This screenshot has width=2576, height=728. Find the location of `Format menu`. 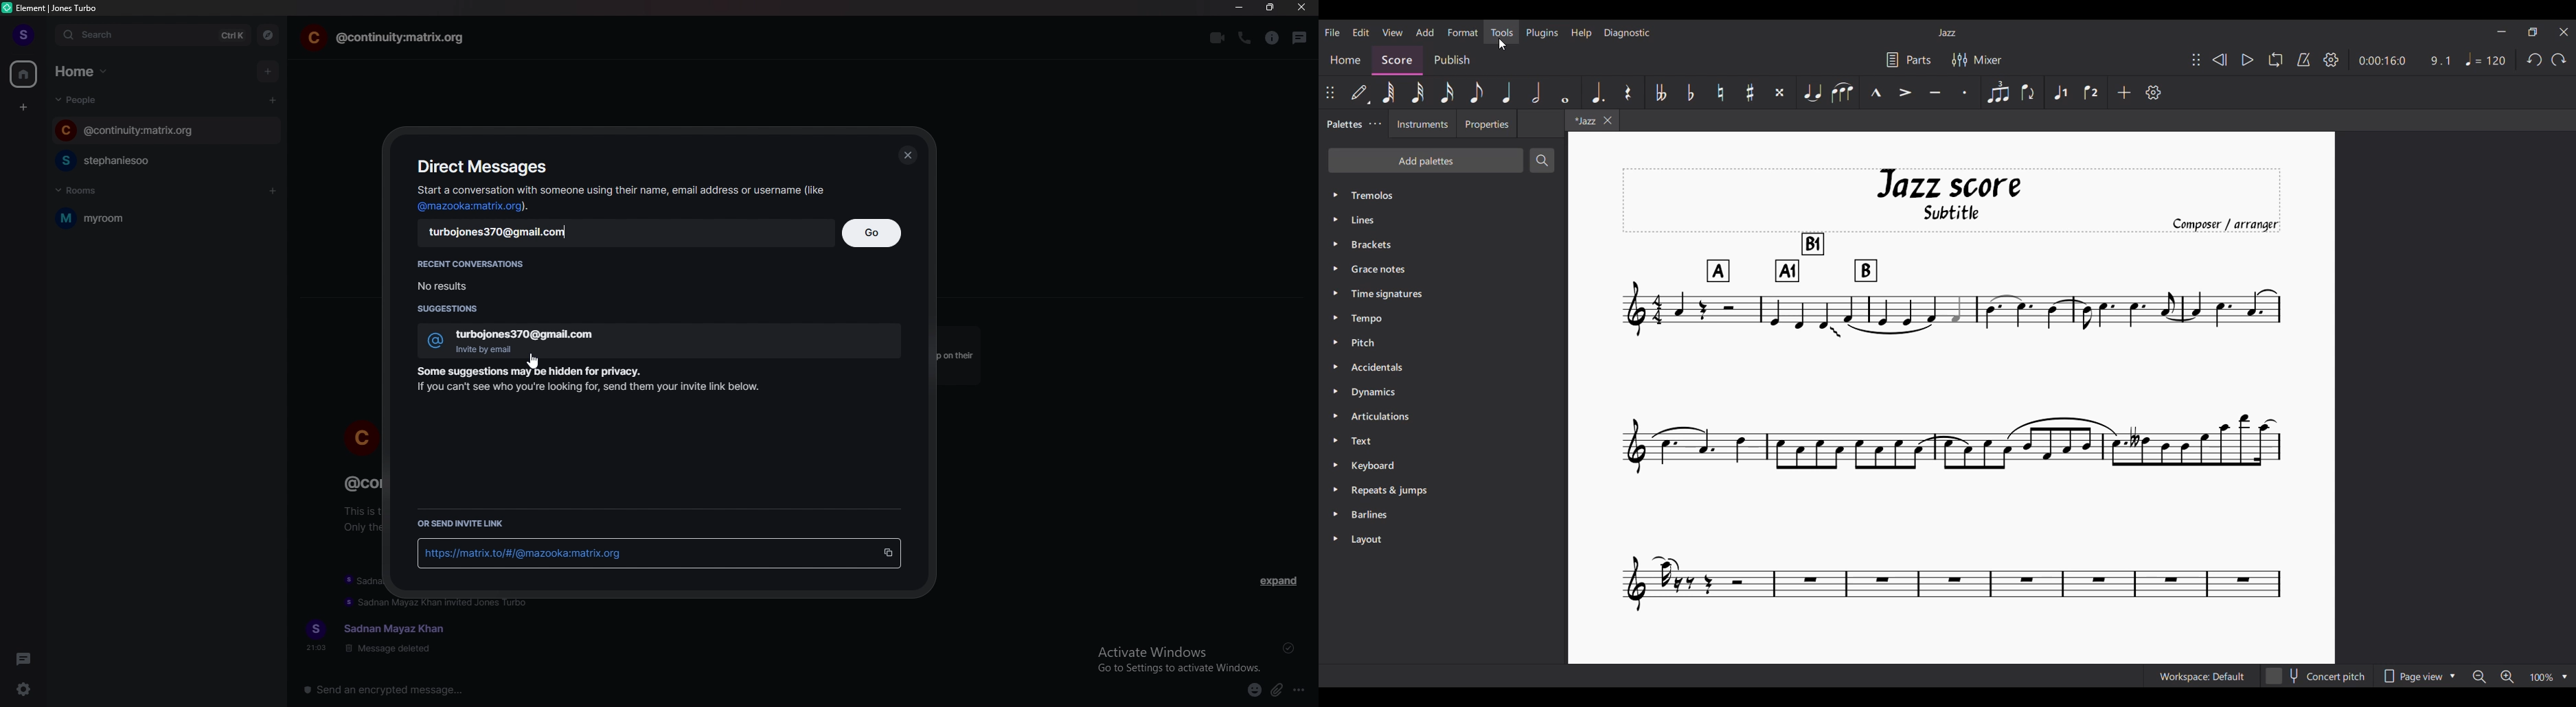

Format menu is located at coordinates (1463, 32).